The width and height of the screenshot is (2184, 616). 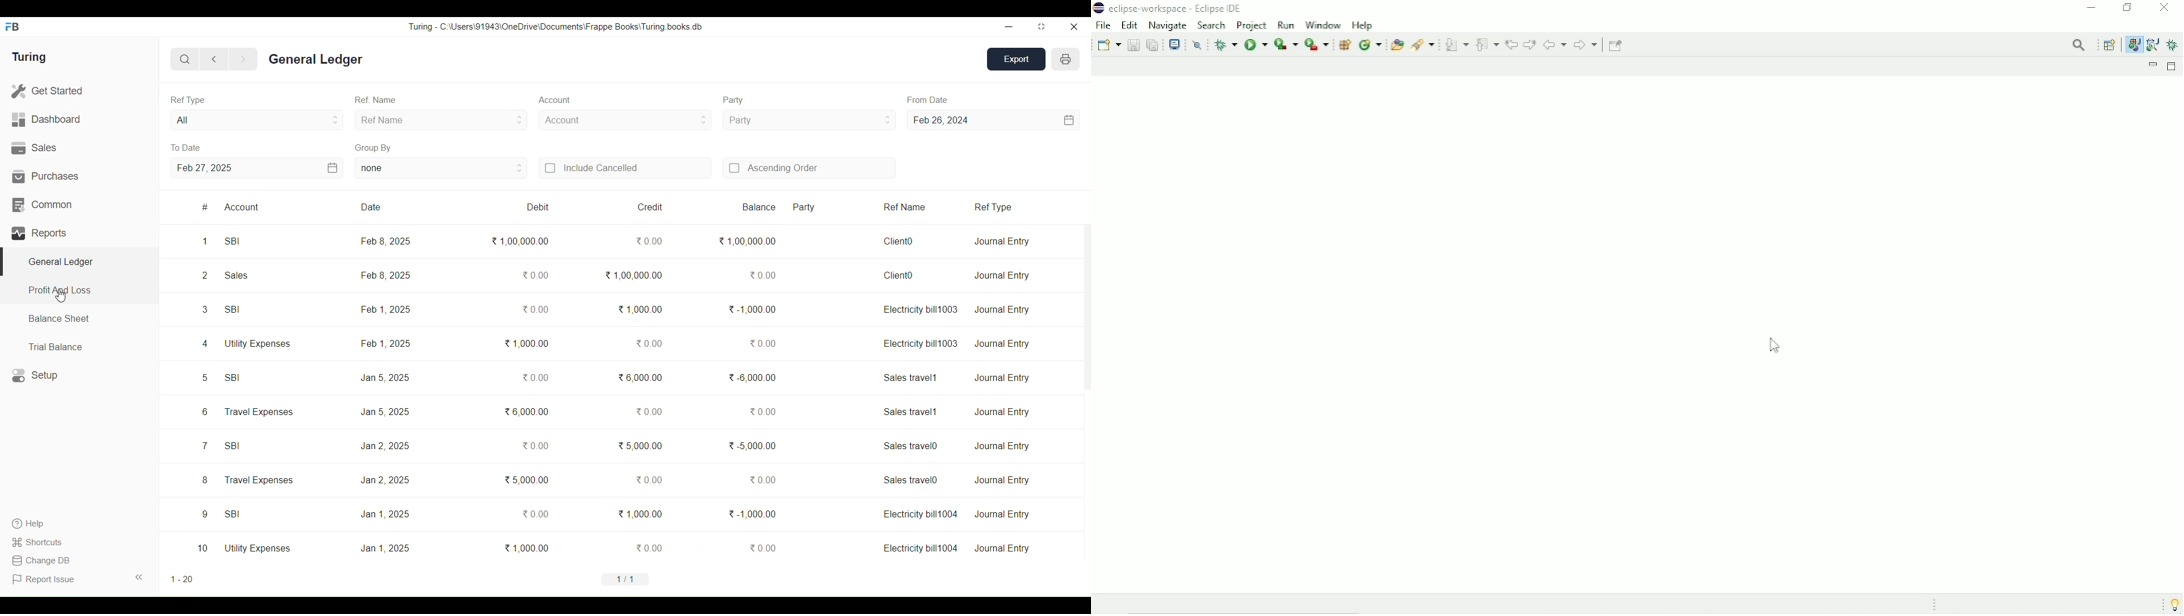 I want to click on Journal Entry, so click(x=1002, y=275).